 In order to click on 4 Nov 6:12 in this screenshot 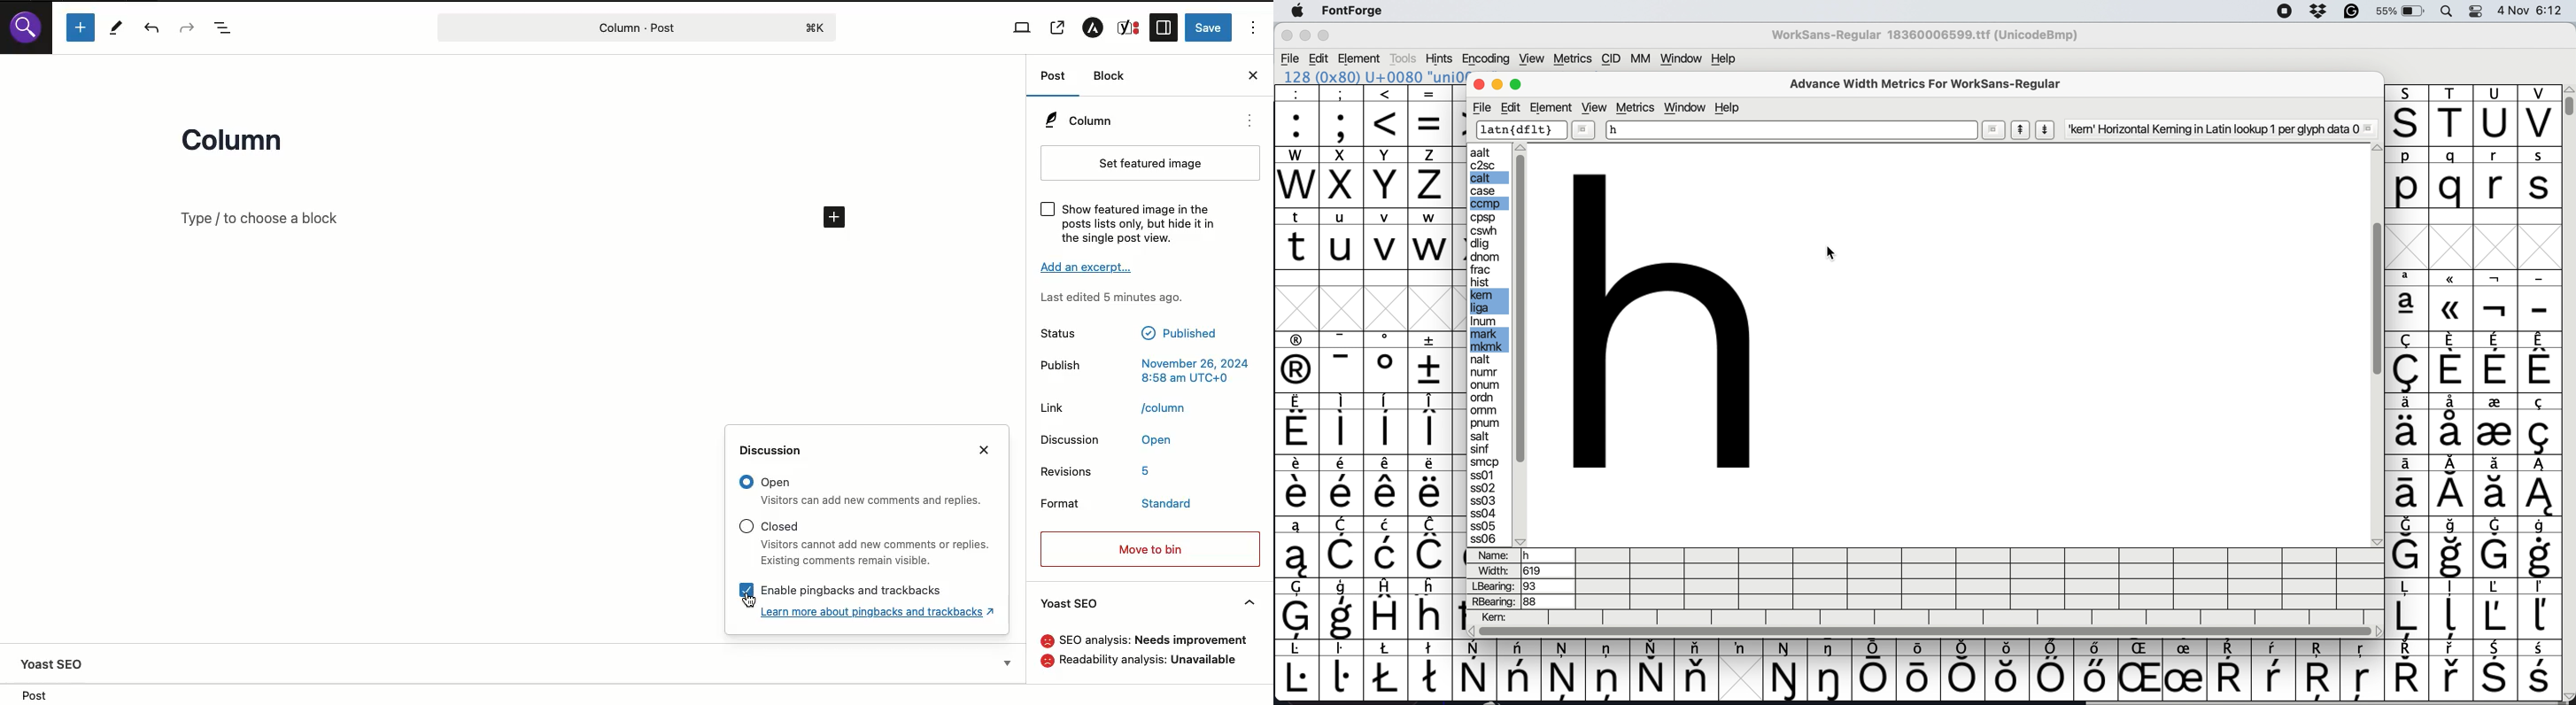, I will do `click(2528, 12)`.